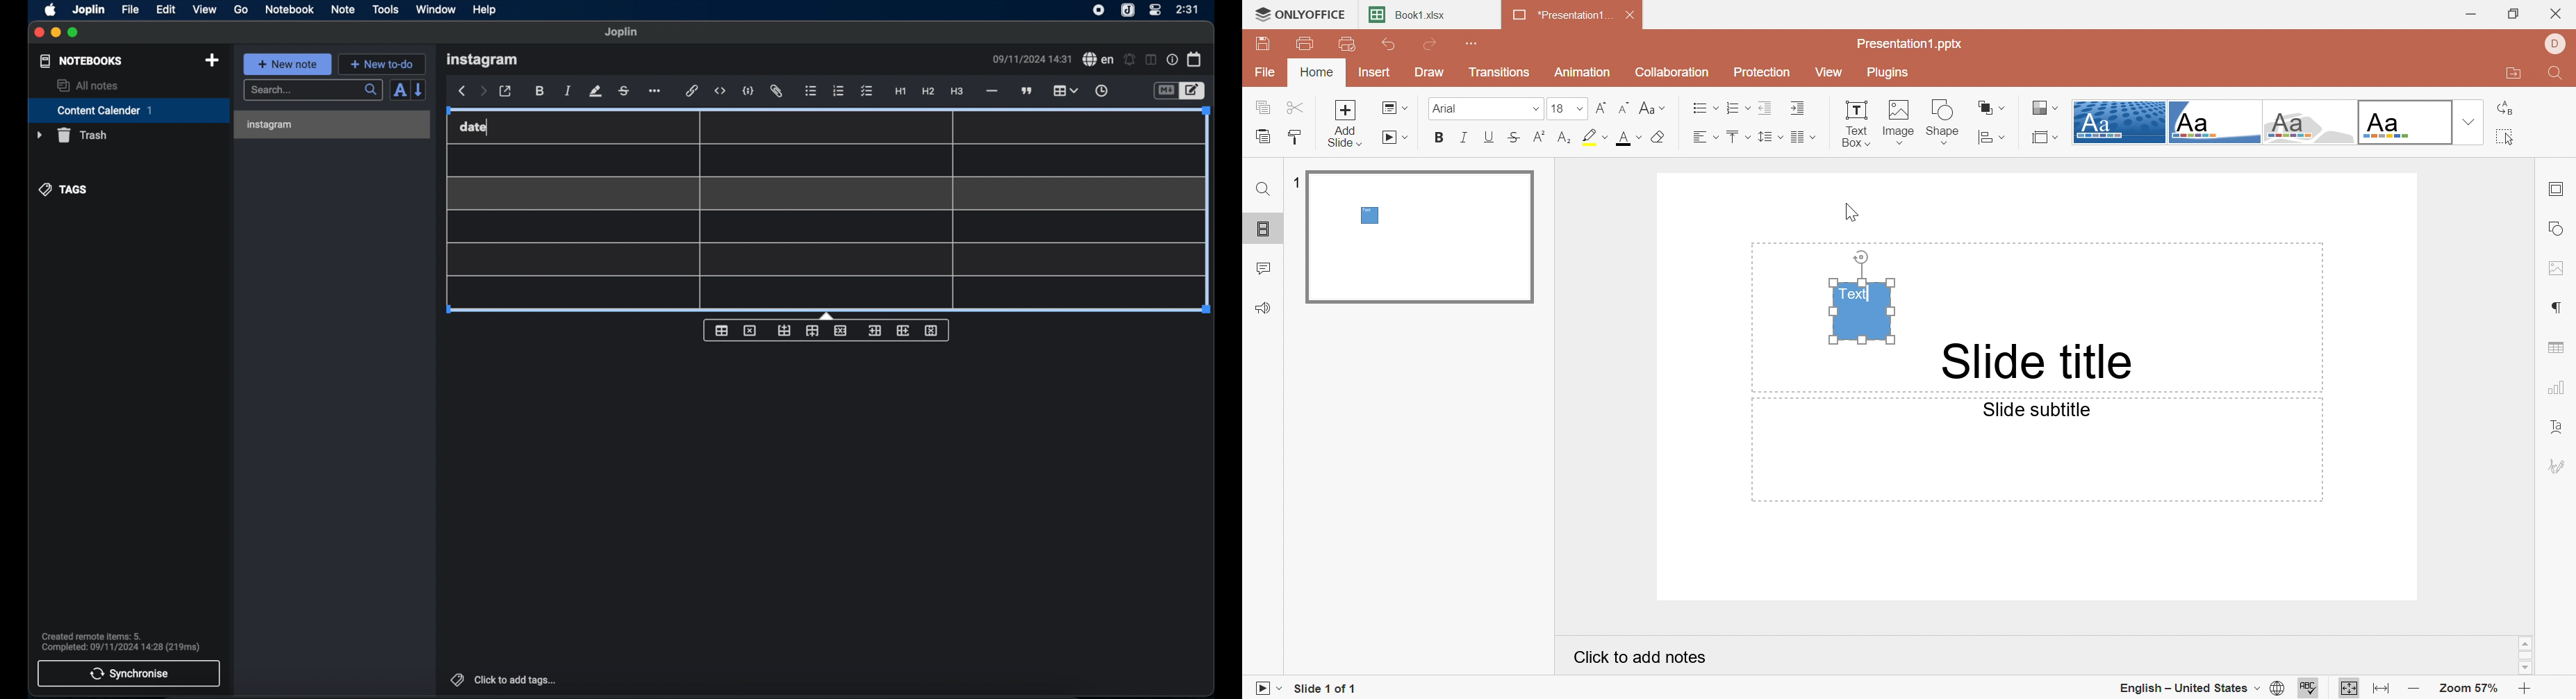  I want to click on search bar, so click(314, 91).